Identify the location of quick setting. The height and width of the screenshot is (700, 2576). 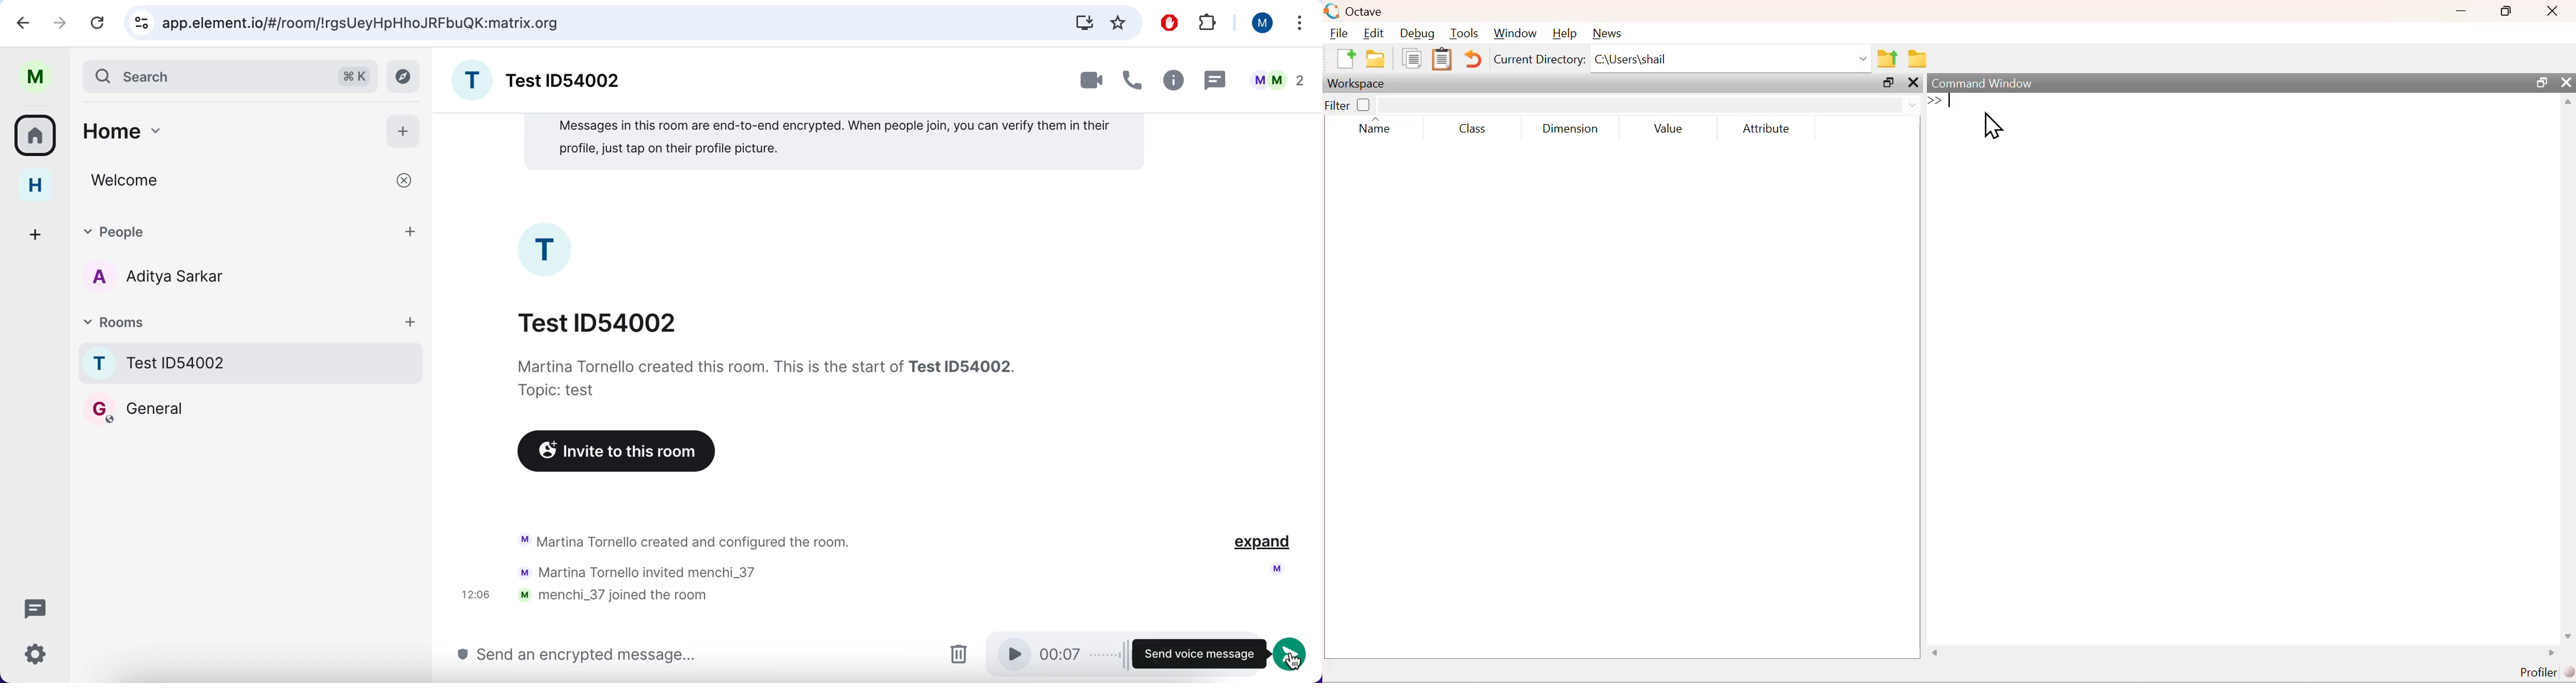
(35, 656).